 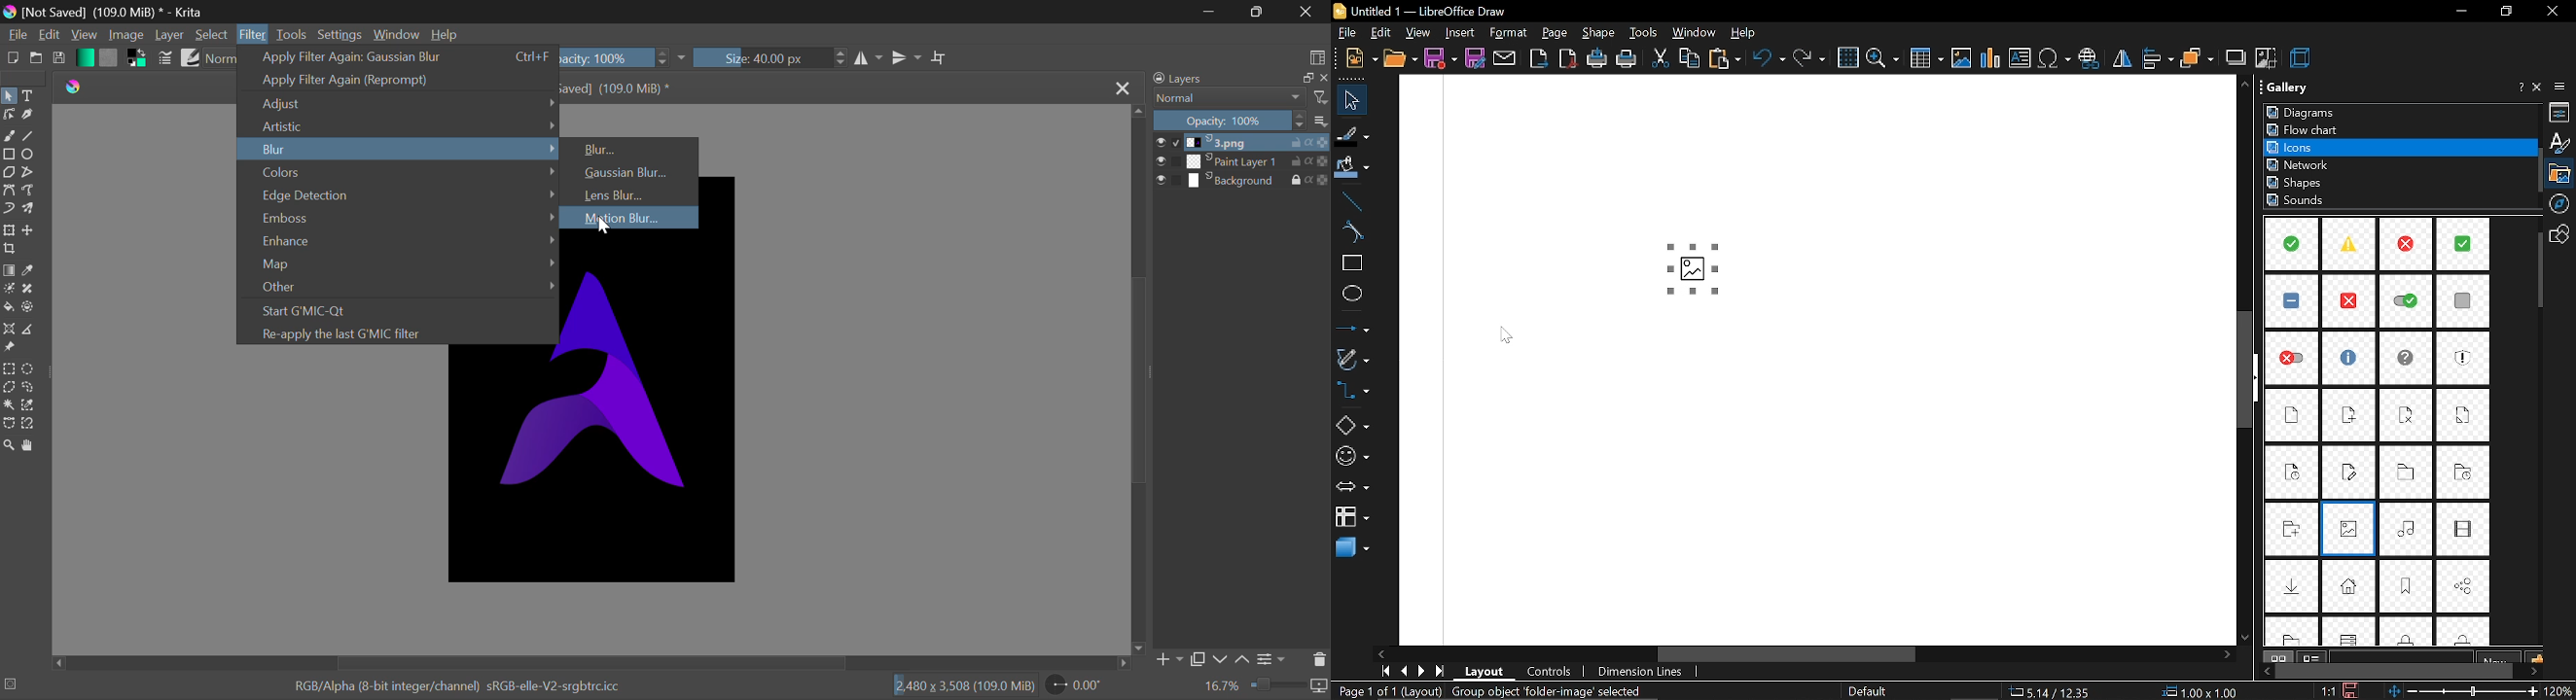 I want to click on Copy Layer, so click(x=1198, y=659).